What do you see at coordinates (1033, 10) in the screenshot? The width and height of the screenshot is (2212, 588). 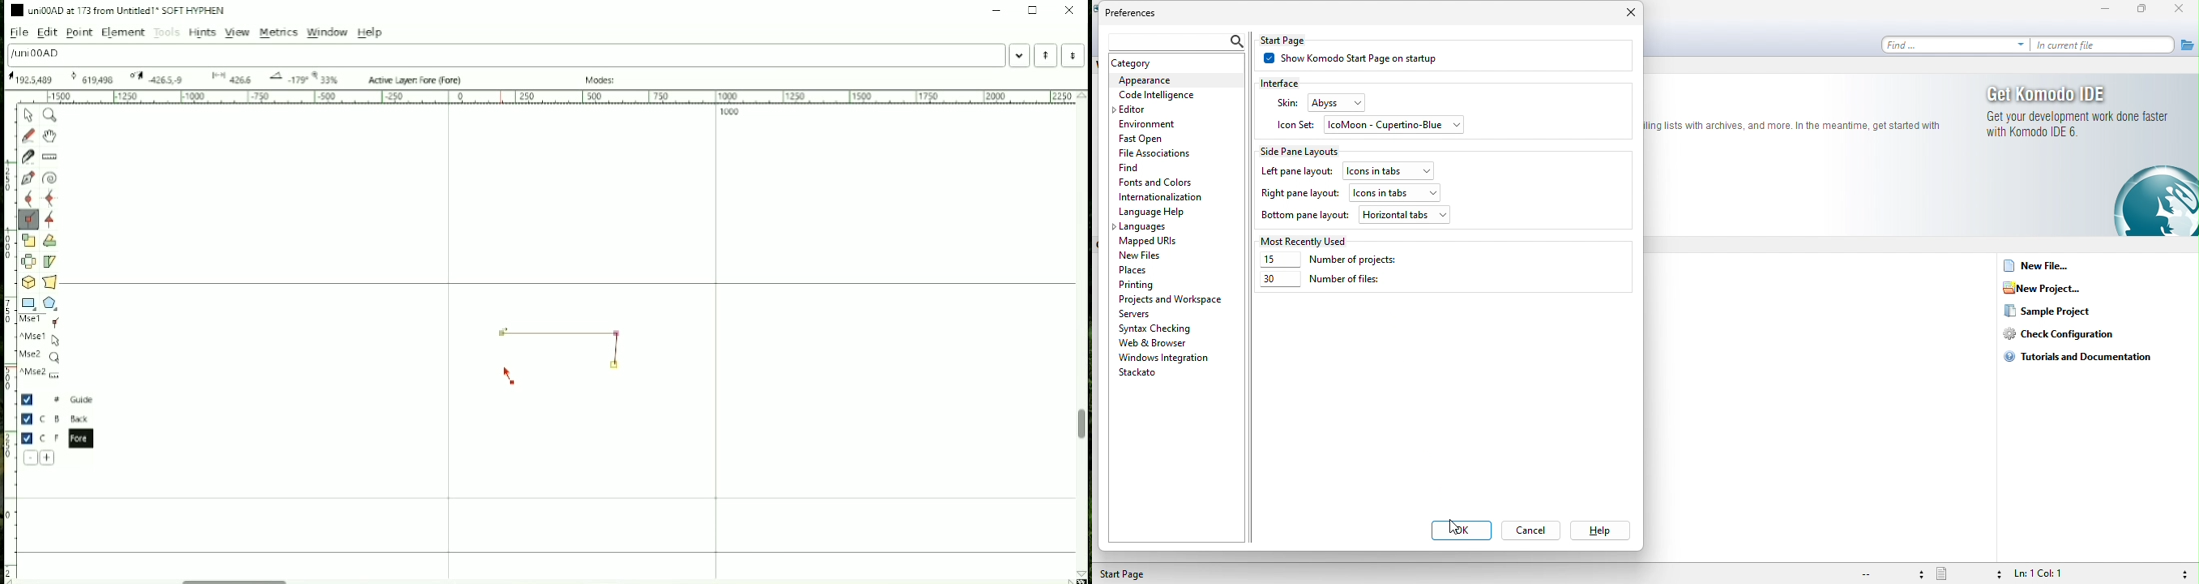 I see `Maximize` at bounding box center [1033, 10].